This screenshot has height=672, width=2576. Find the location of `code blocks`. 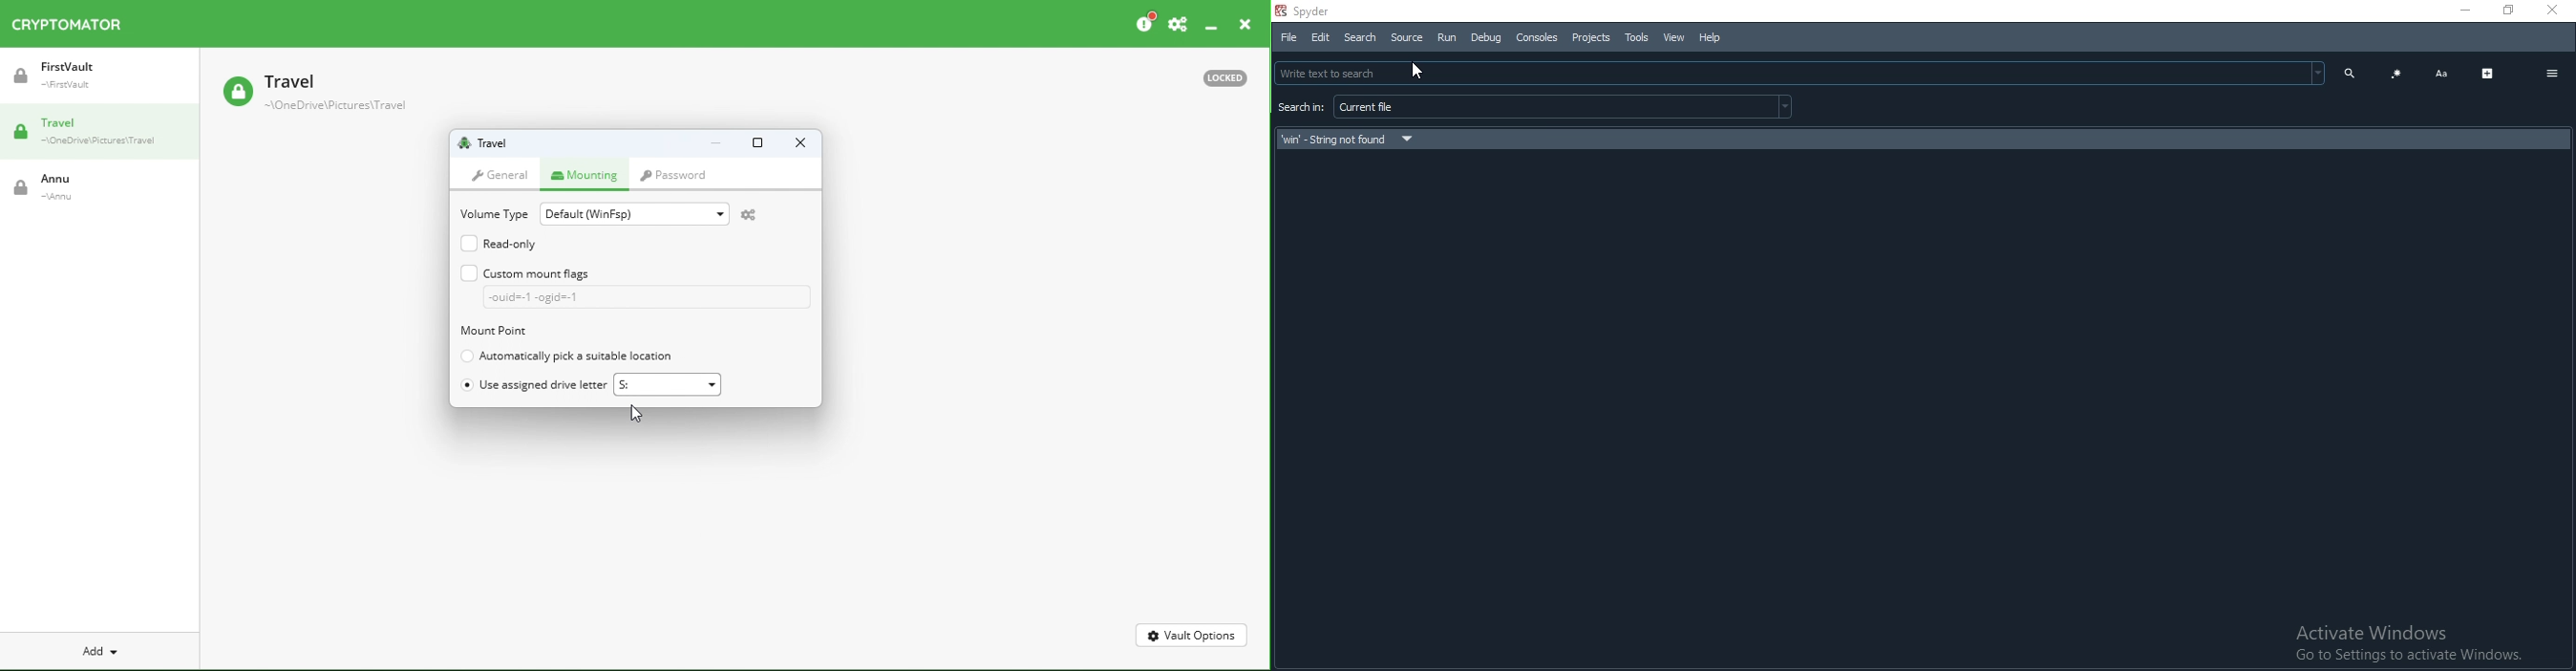

code blocks is located at coordinates (2396, 74).